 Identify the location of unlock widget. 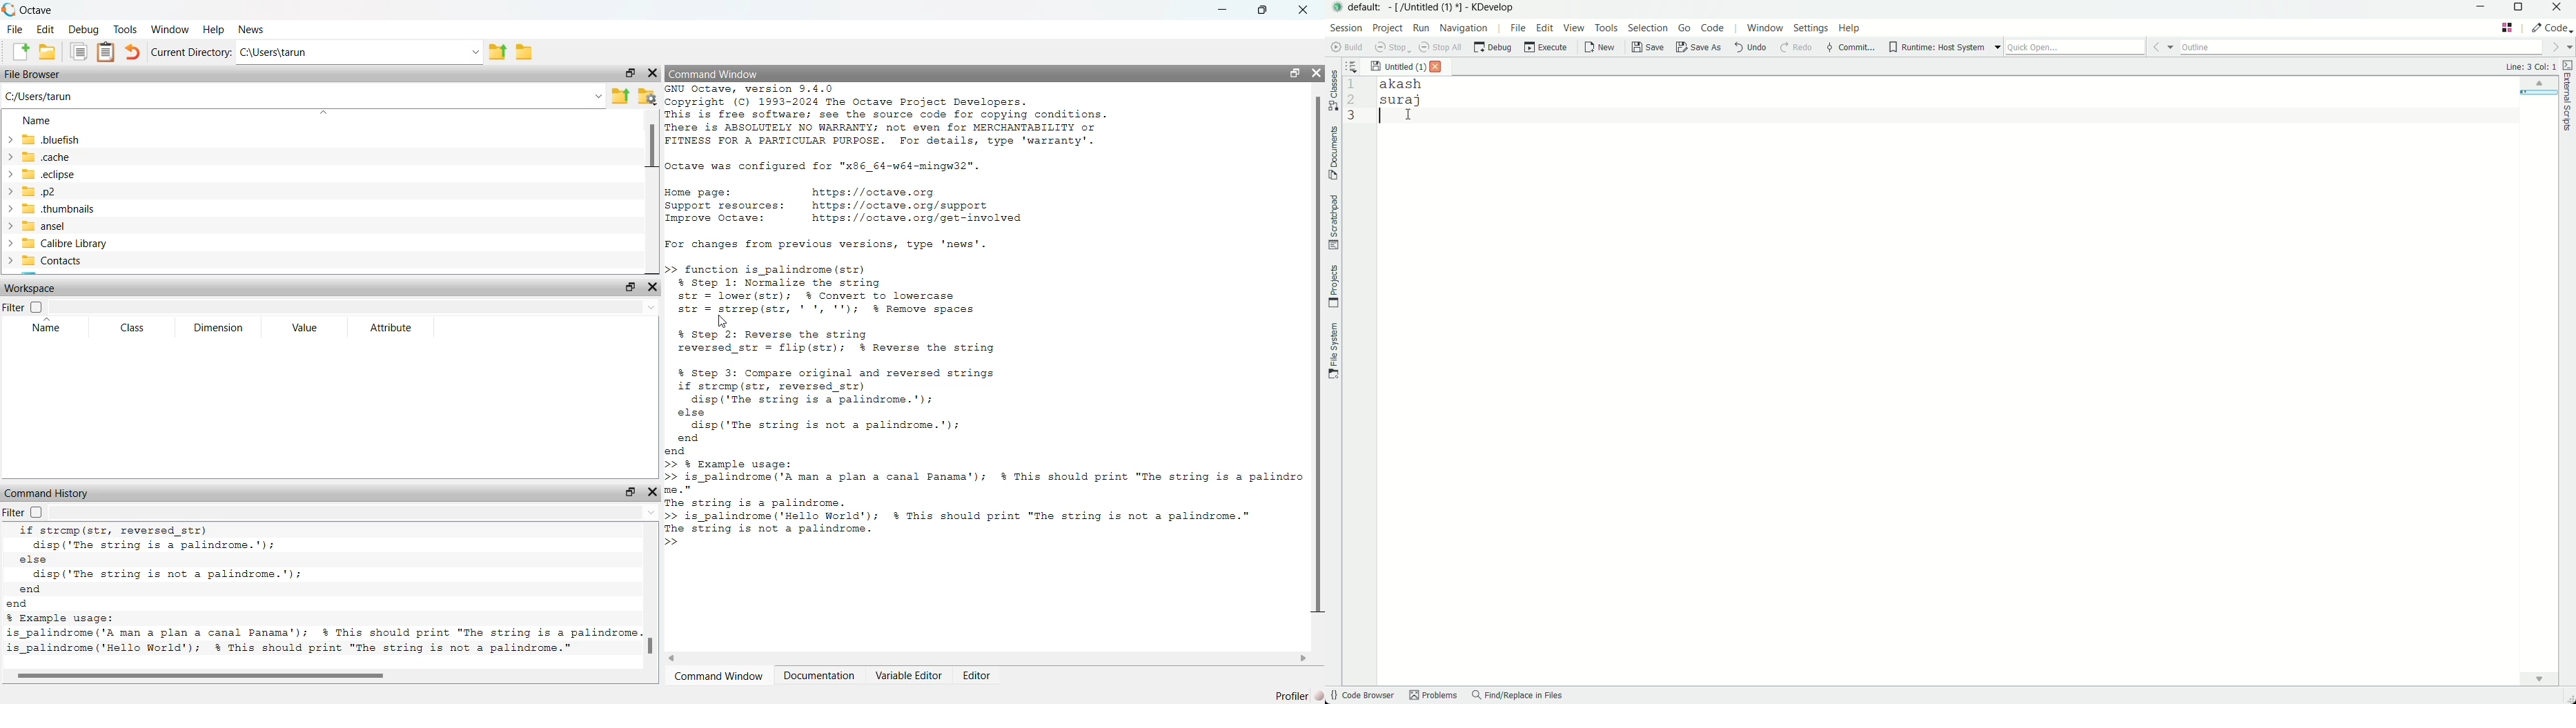
(1295, 71).